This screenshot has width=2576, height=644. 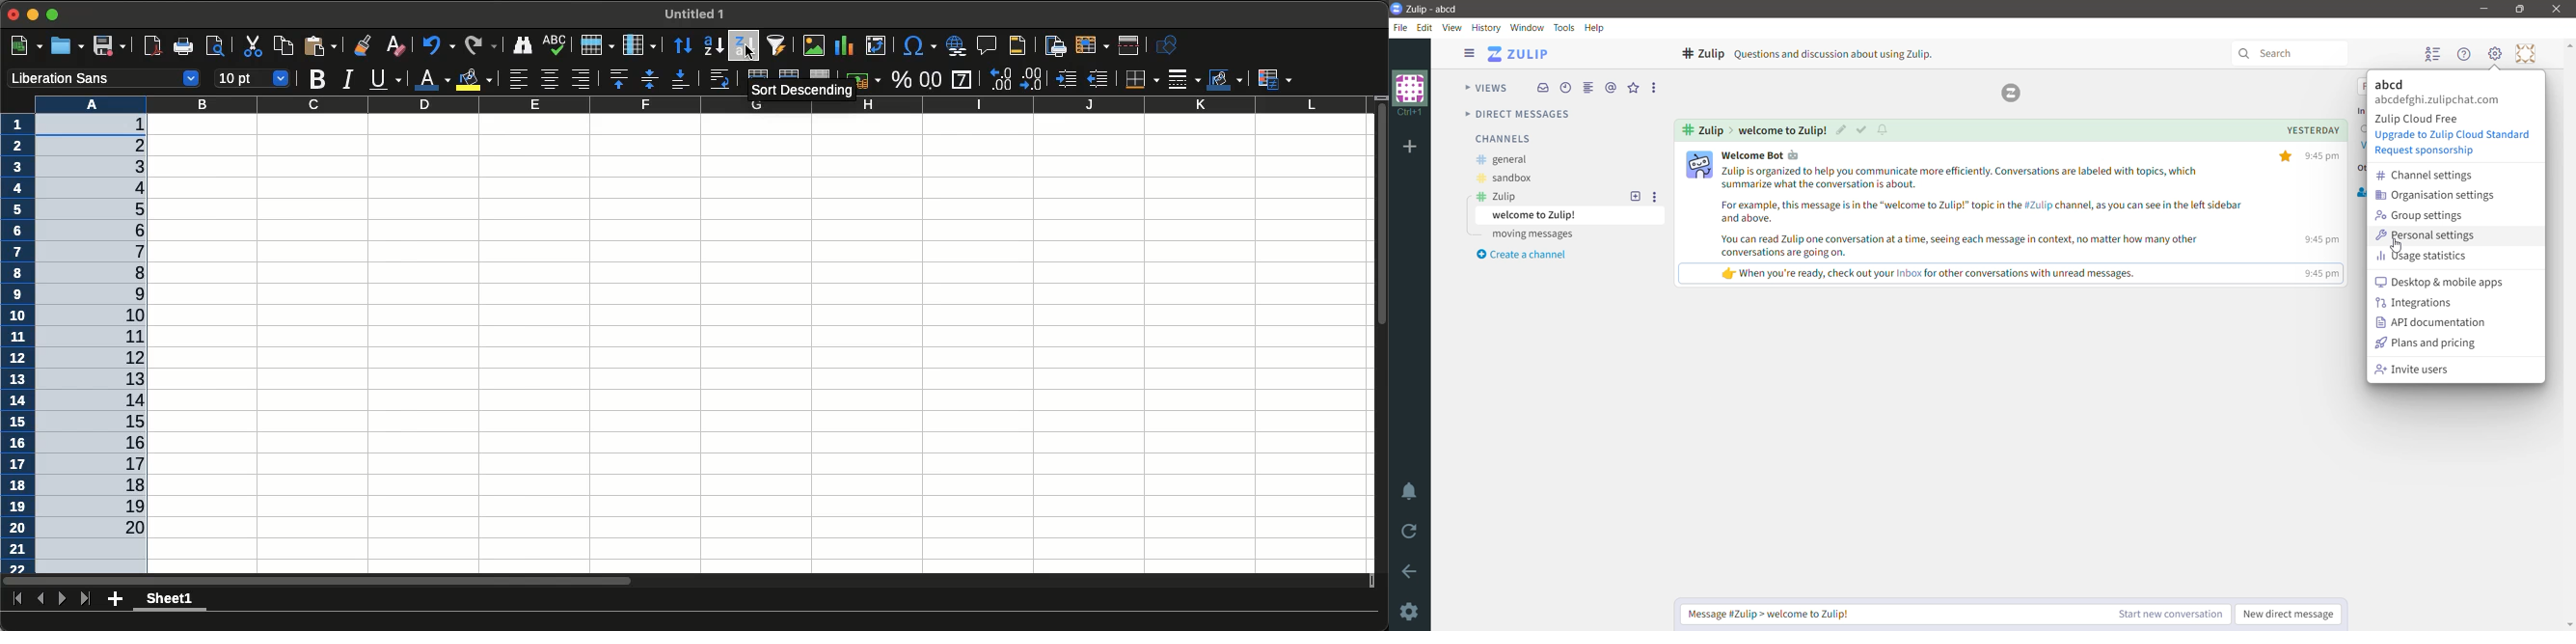 I want to click on Freeze rows and columns, so click(x=1091, y=45).